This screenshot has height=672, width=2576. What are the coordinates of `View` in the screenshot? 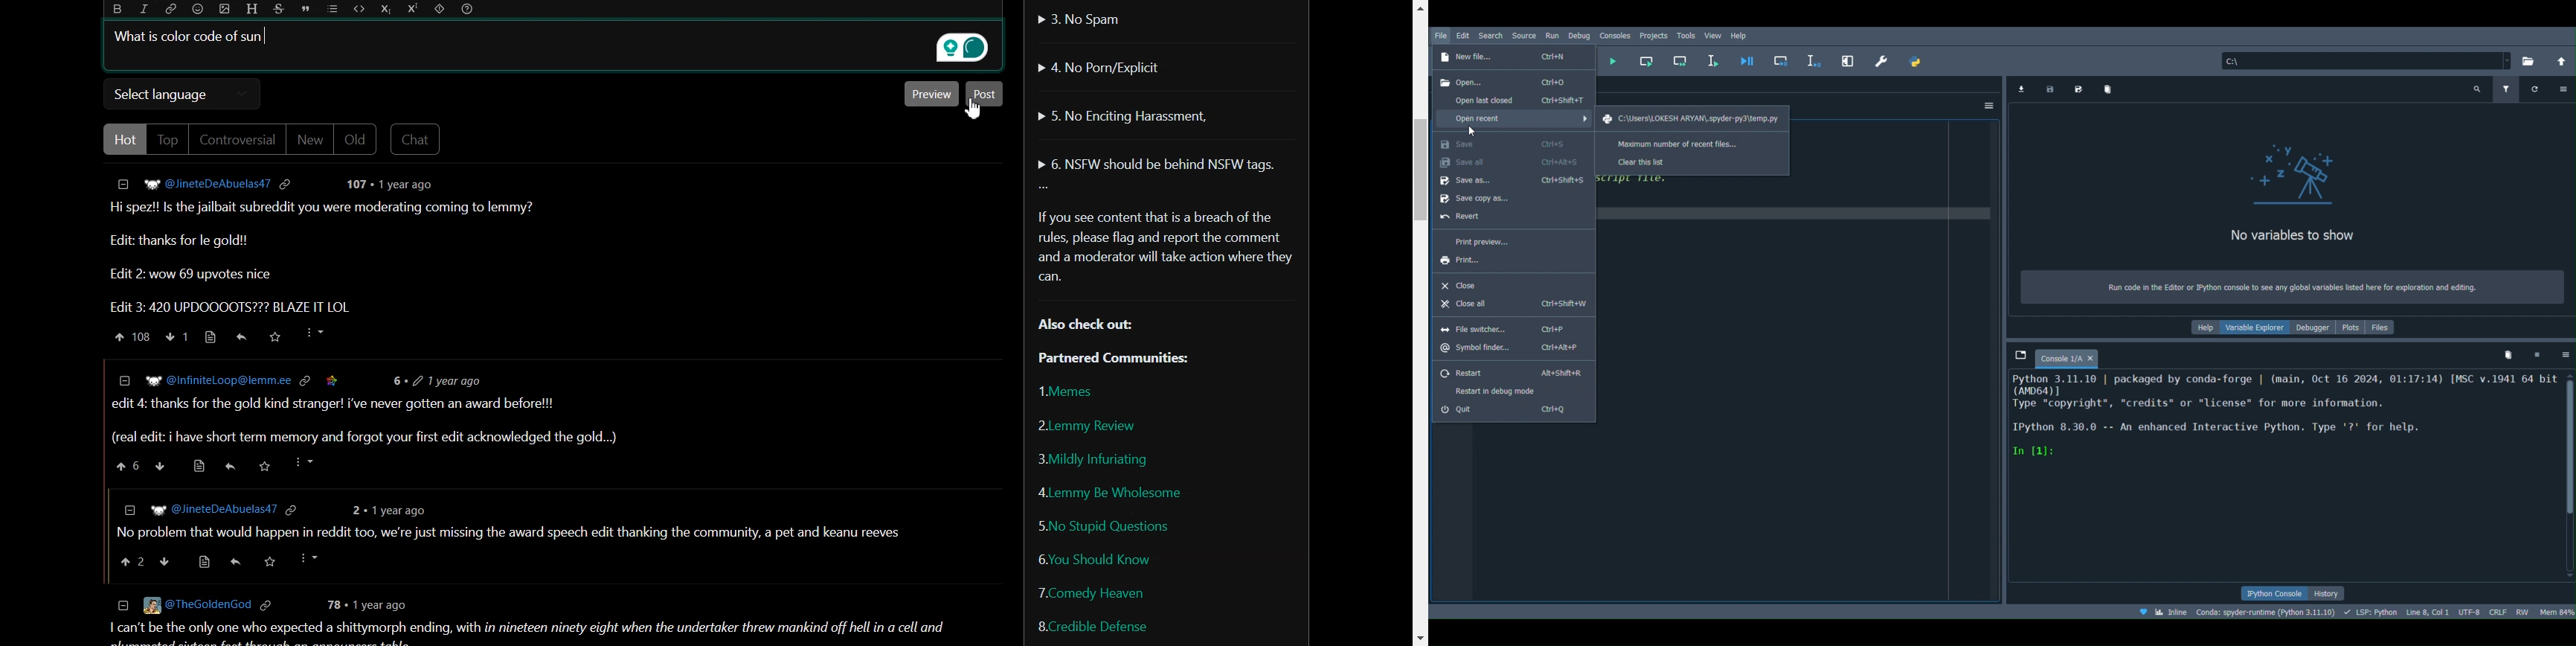 It's located at (1715, 35).